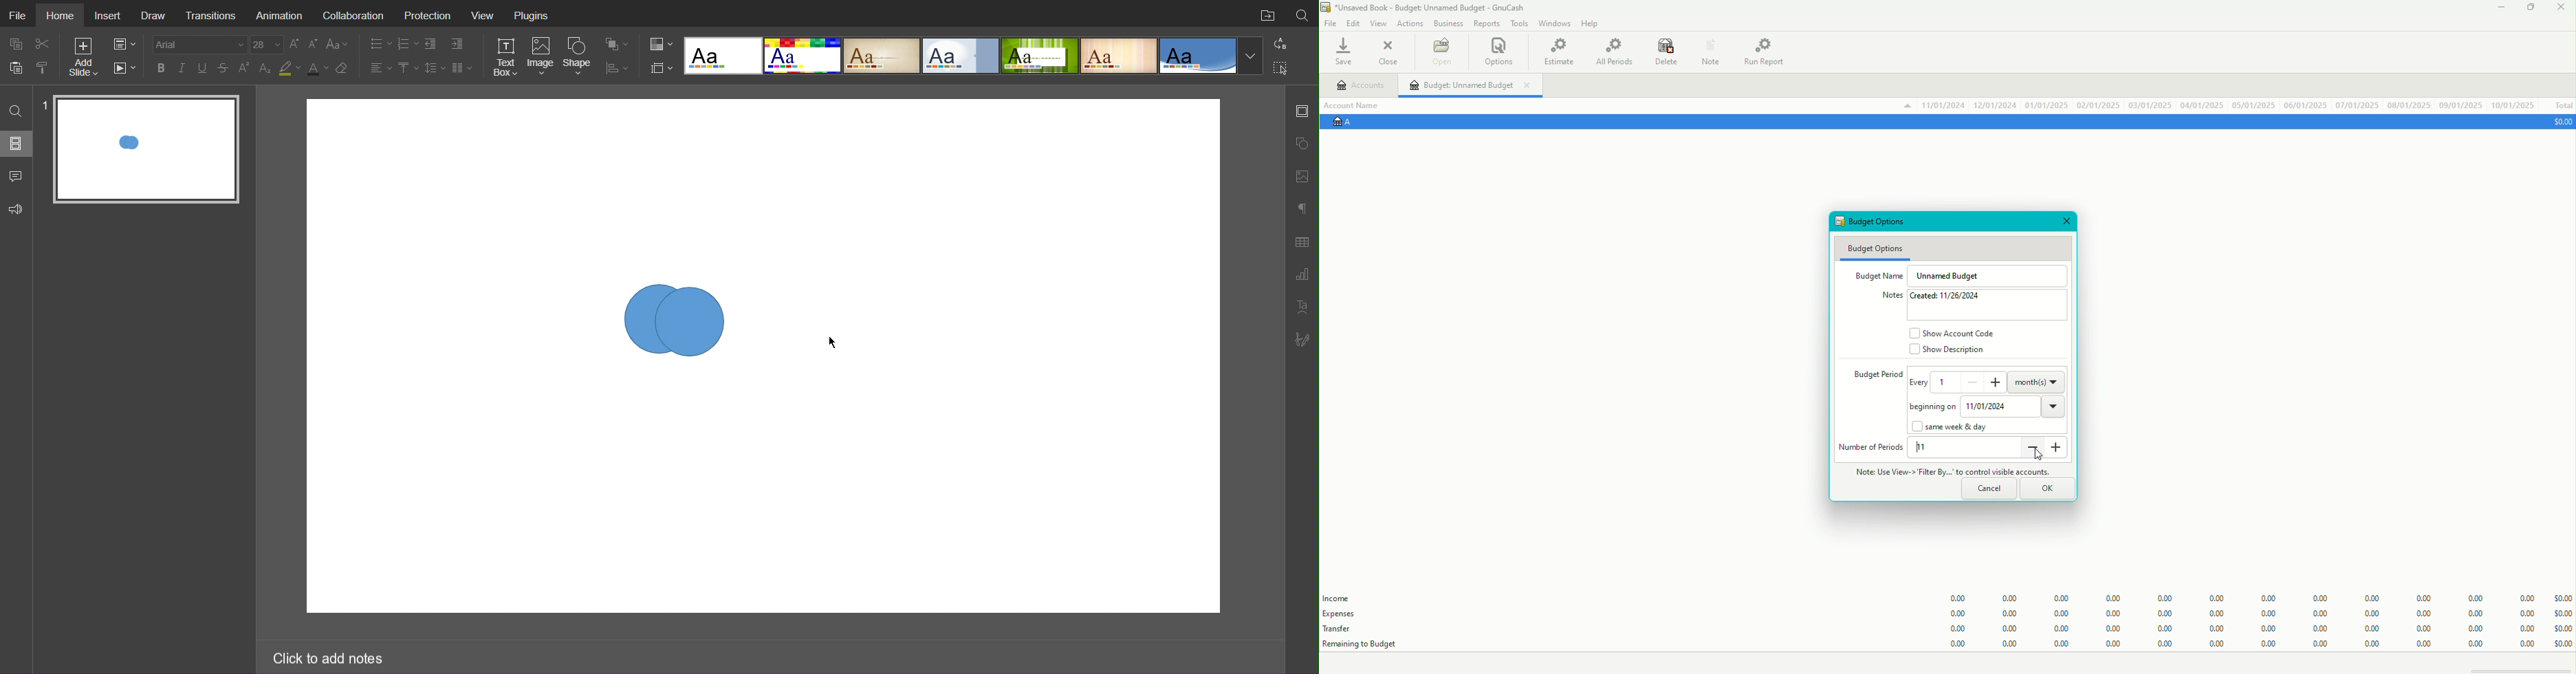 The width and height of the screenshot is (2576, 700). What do you see at coordinates (659, 43) in the screenshot?
I see `Colors` at bounding box center [659, 43].